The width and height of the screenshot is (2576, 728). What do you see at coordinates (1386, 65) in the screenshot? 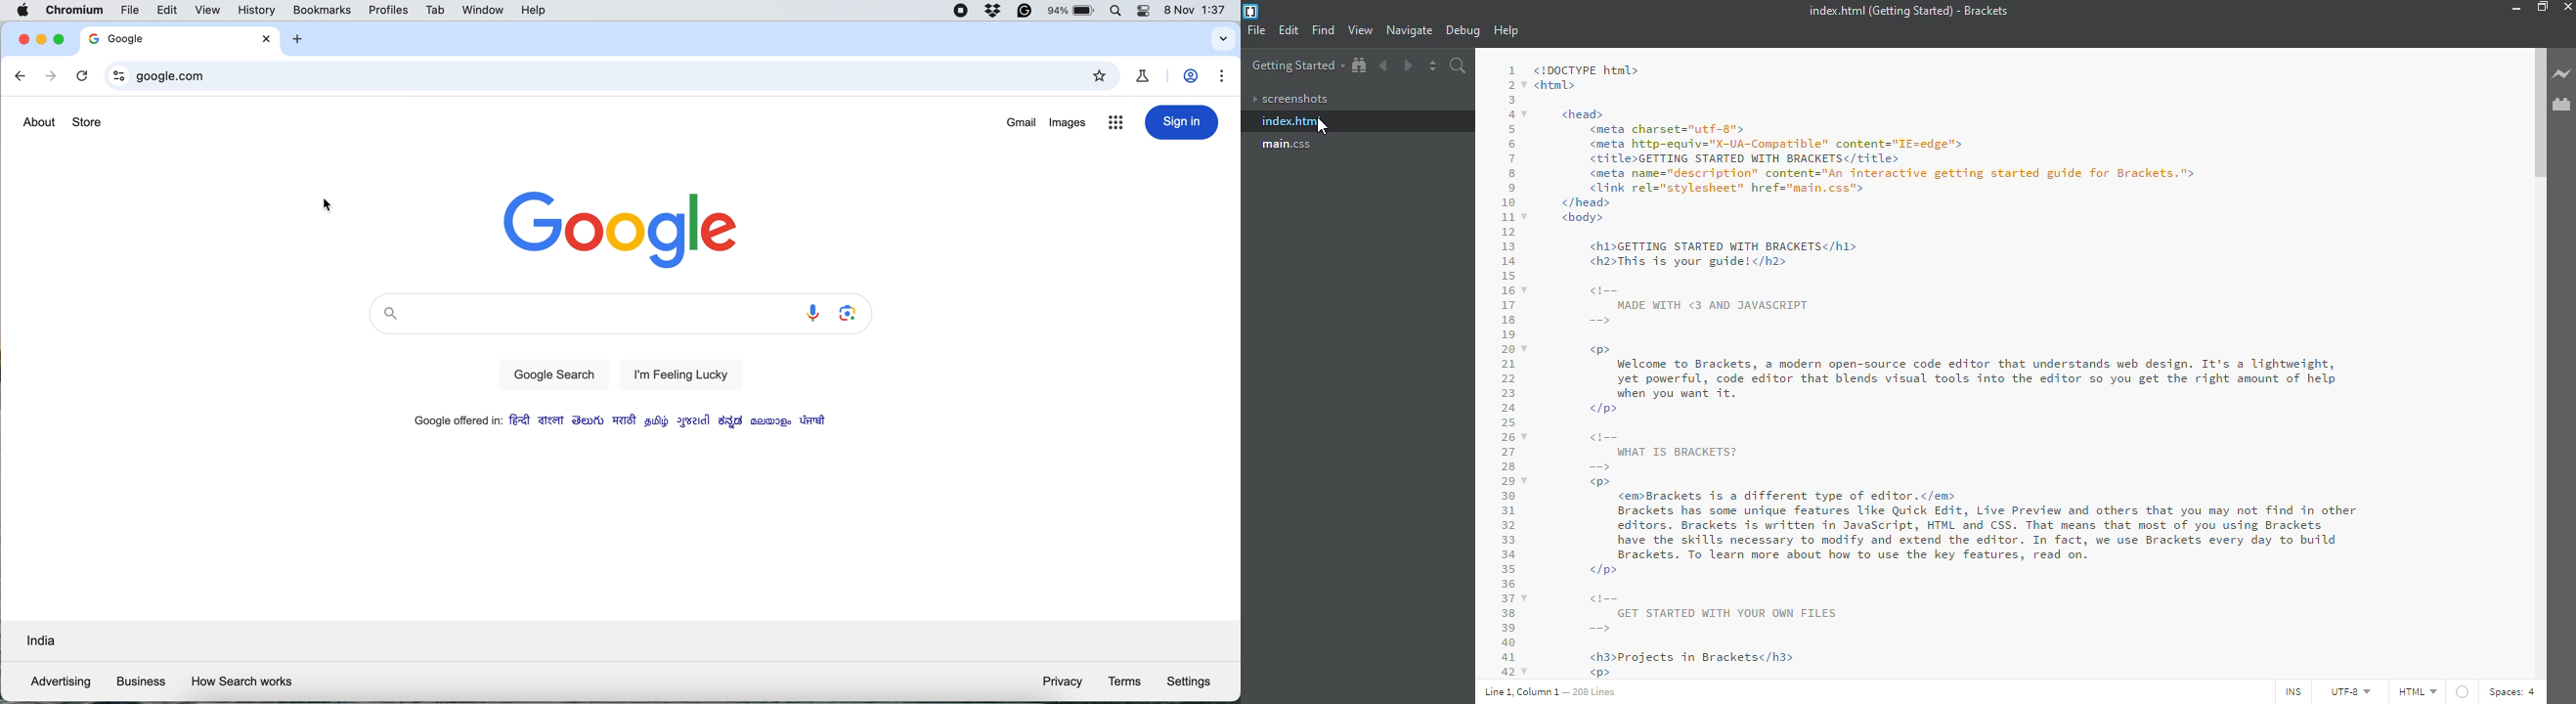
I see `back` at bounding box center [1386, 65].